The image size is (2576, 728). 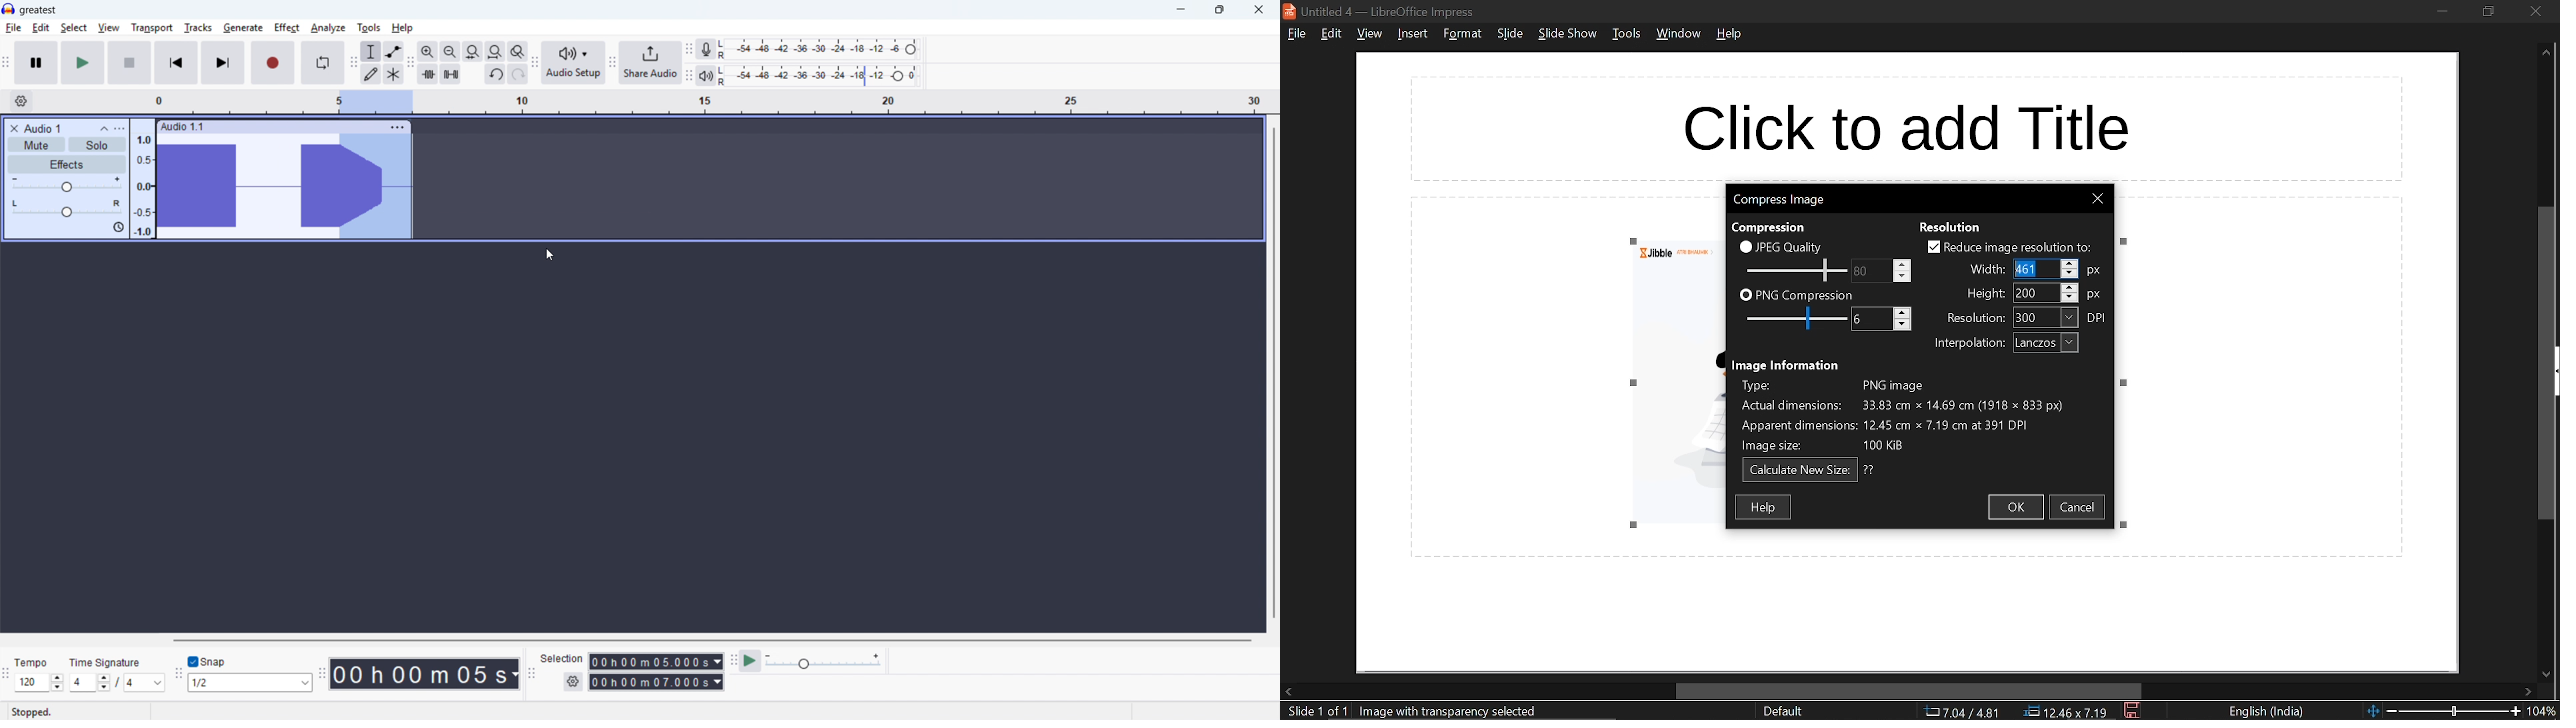 What do you see at coordinates (2071, 298) in the screenshot?
I see `Decrease ` at bounding box center [2071, 298].